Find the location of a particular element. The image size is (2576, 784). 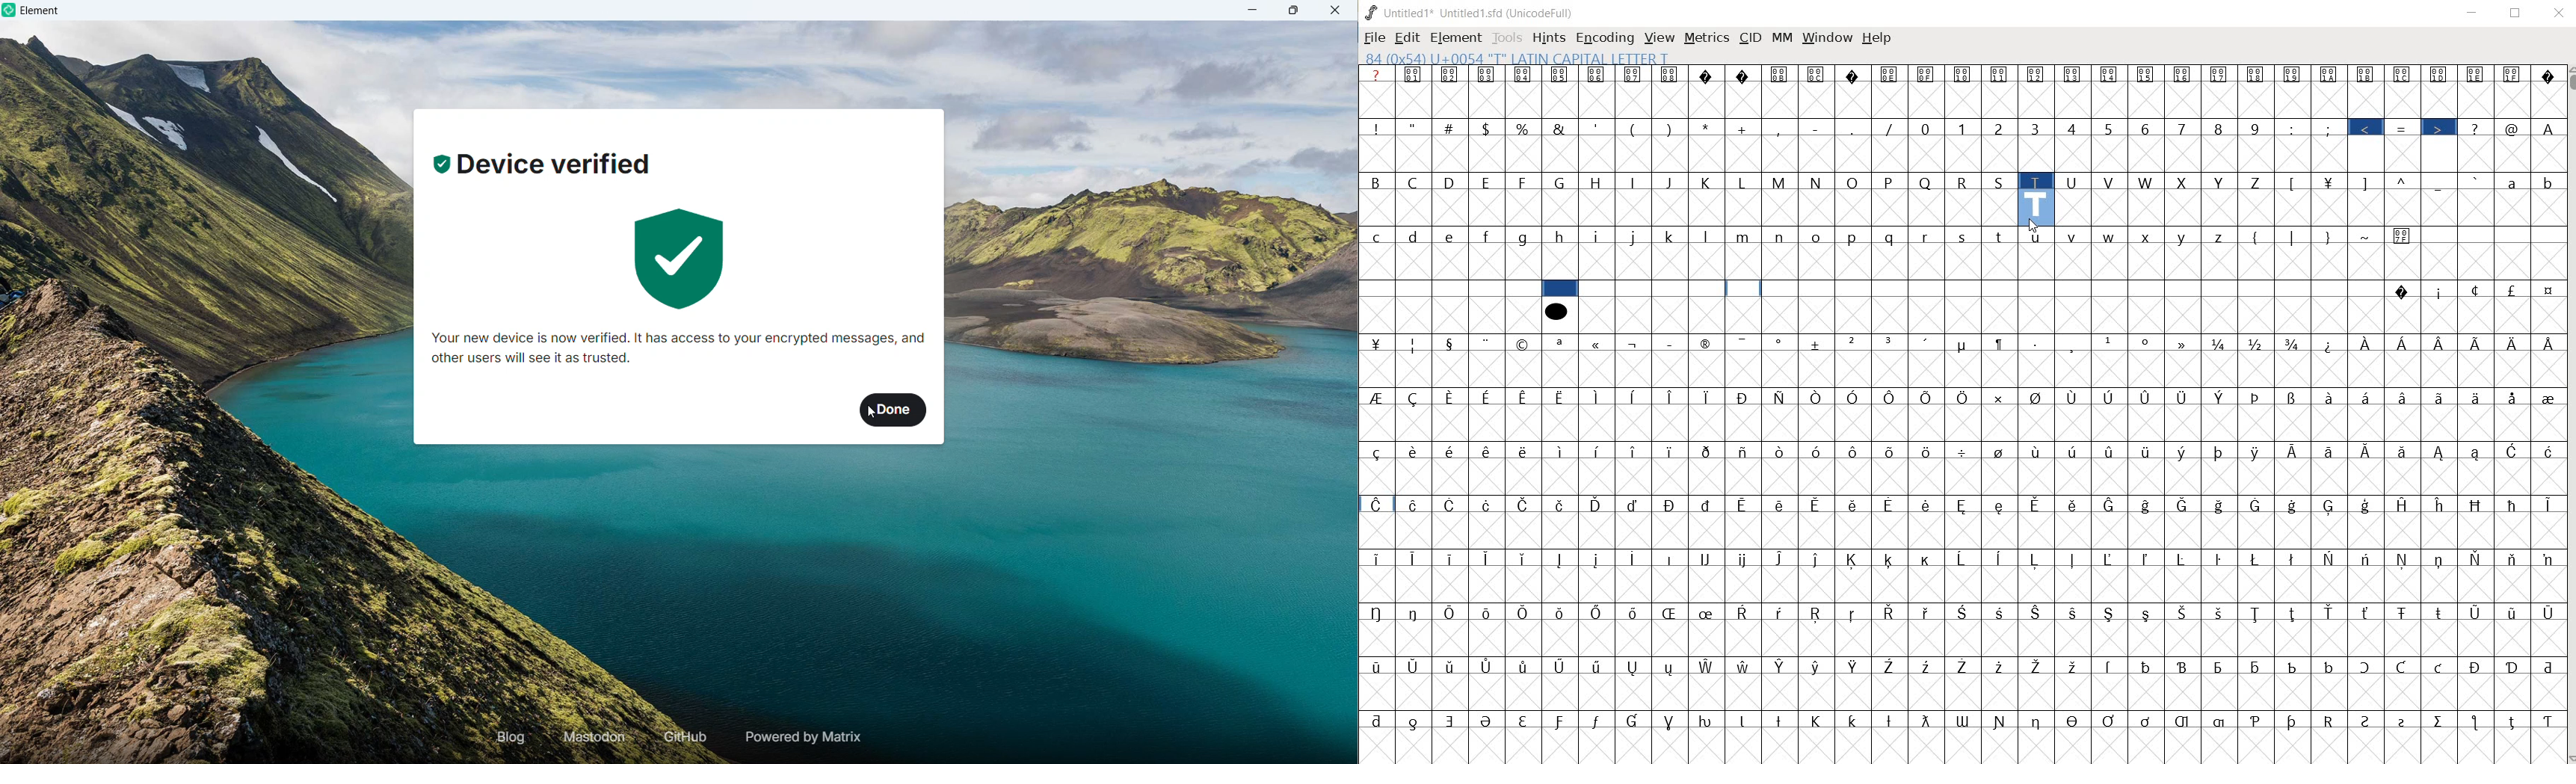

Symbol is located at coordinates (2510, 611).